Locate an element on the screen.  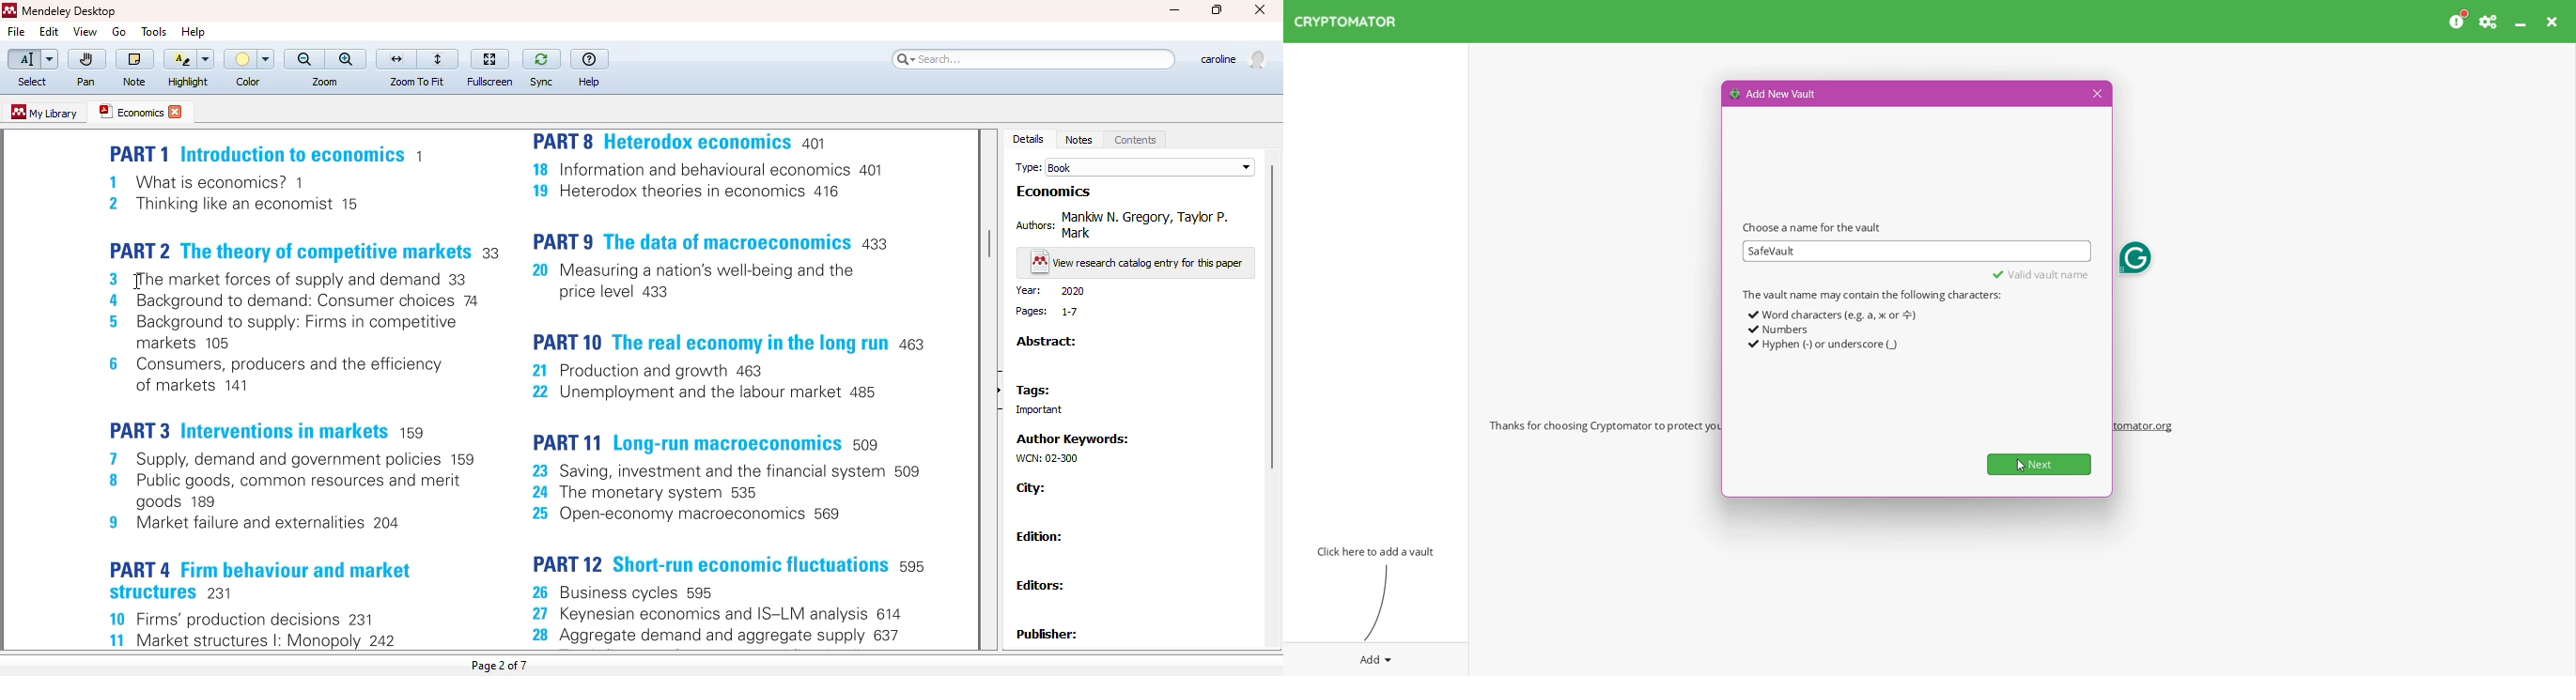
Edition: is located at coordinates (1040, 534).